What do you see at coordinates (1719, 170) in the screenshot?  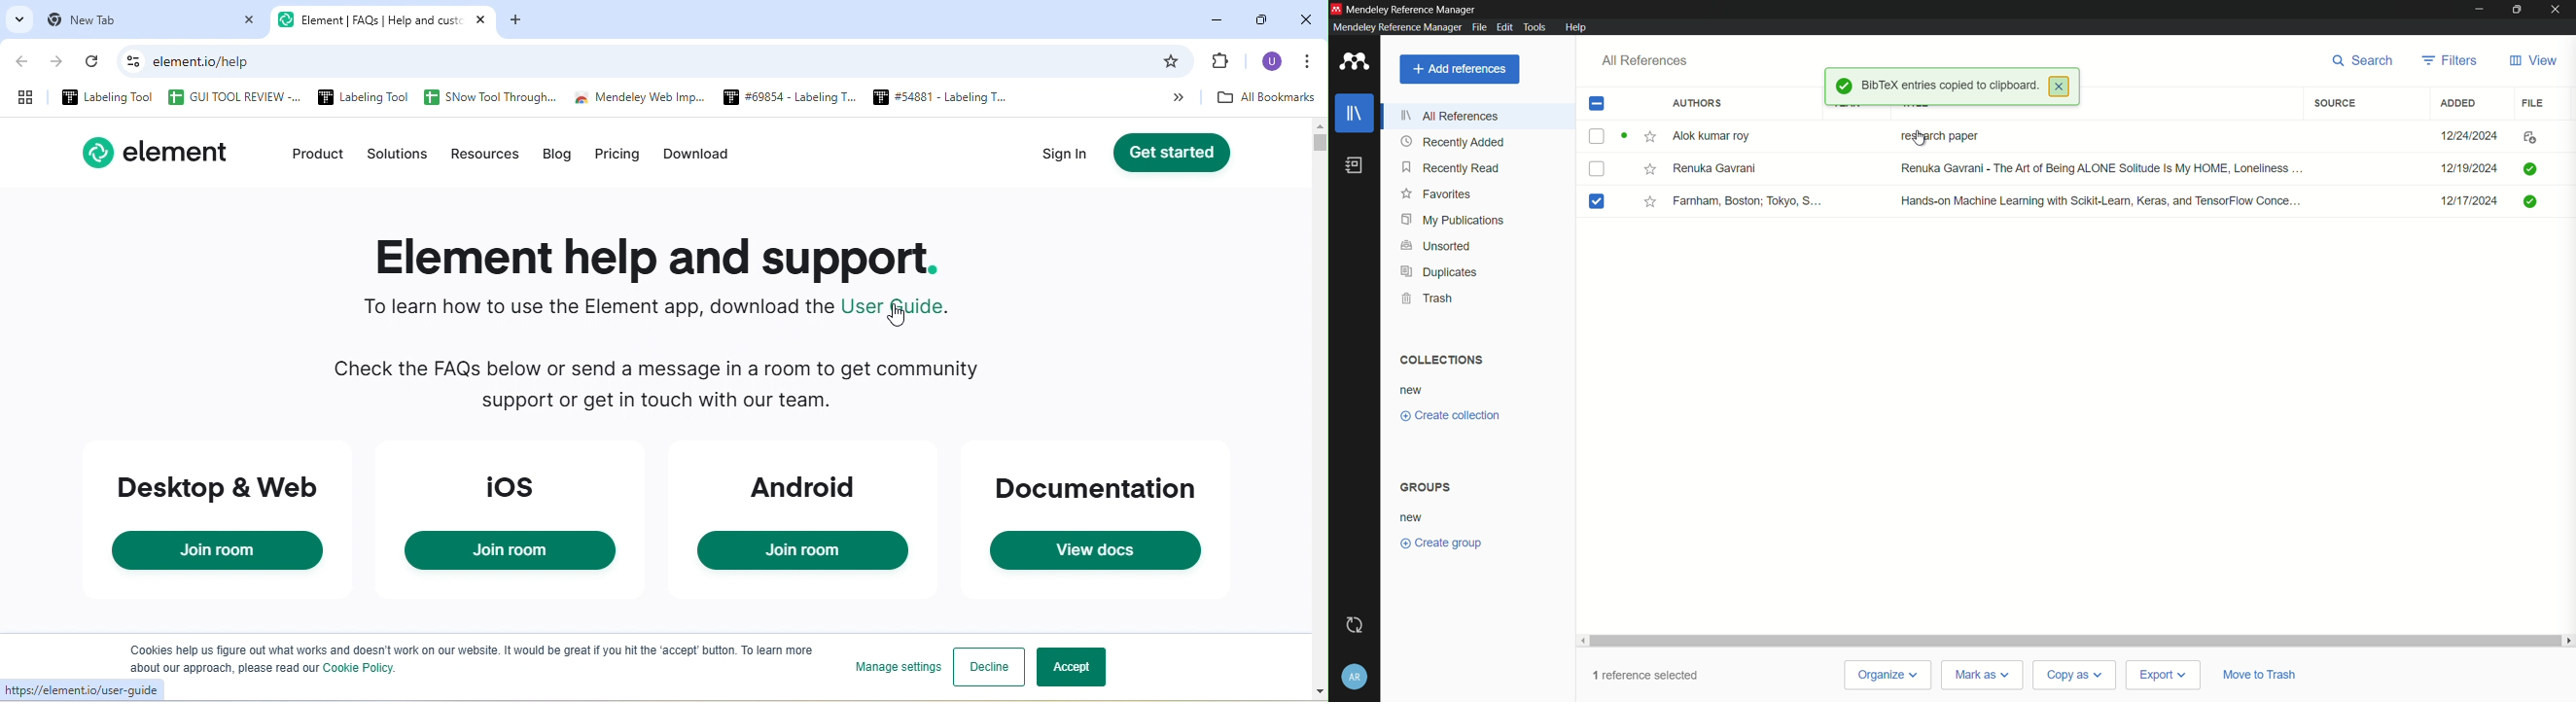 I see `Renuka Gavrani` at bounding box center [1719, 170].